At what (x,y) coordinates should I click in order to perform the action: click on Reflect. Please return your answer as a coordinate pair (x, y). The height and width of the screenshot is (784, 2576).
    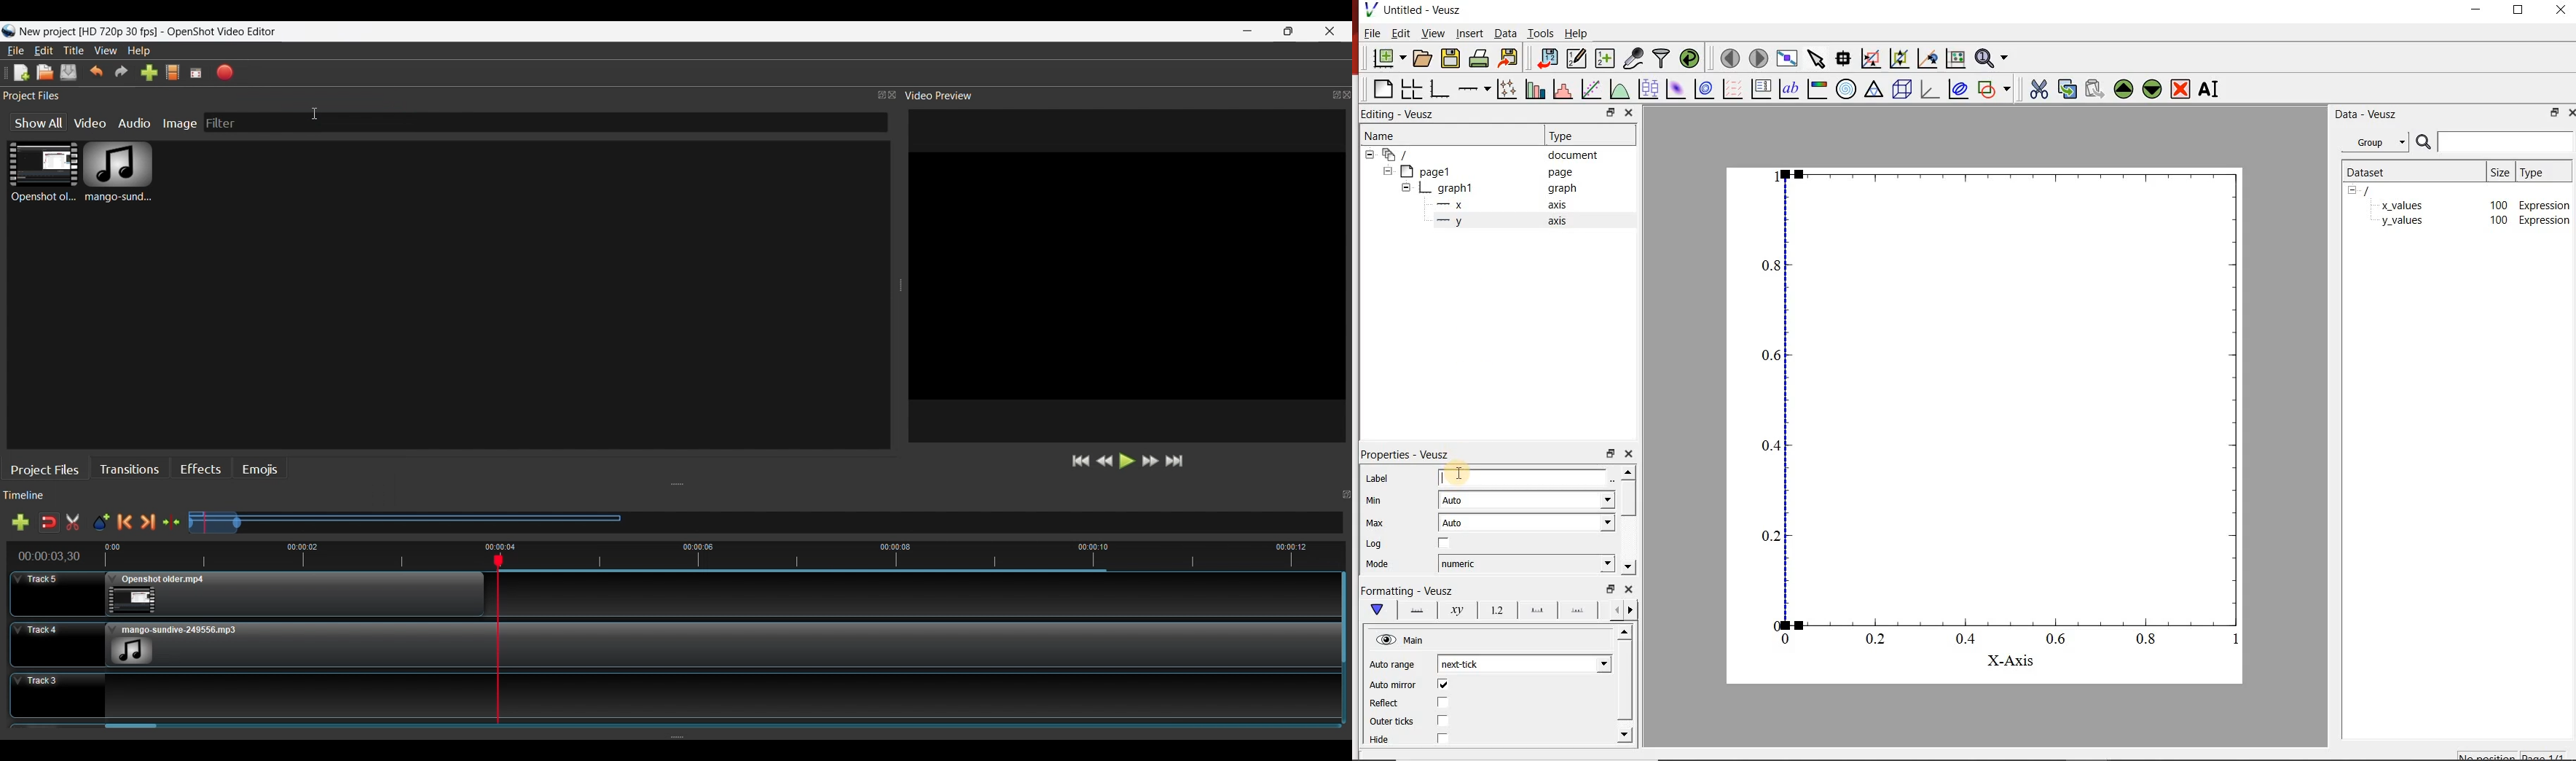
    Looking at the image, I should click on (1392, 704).